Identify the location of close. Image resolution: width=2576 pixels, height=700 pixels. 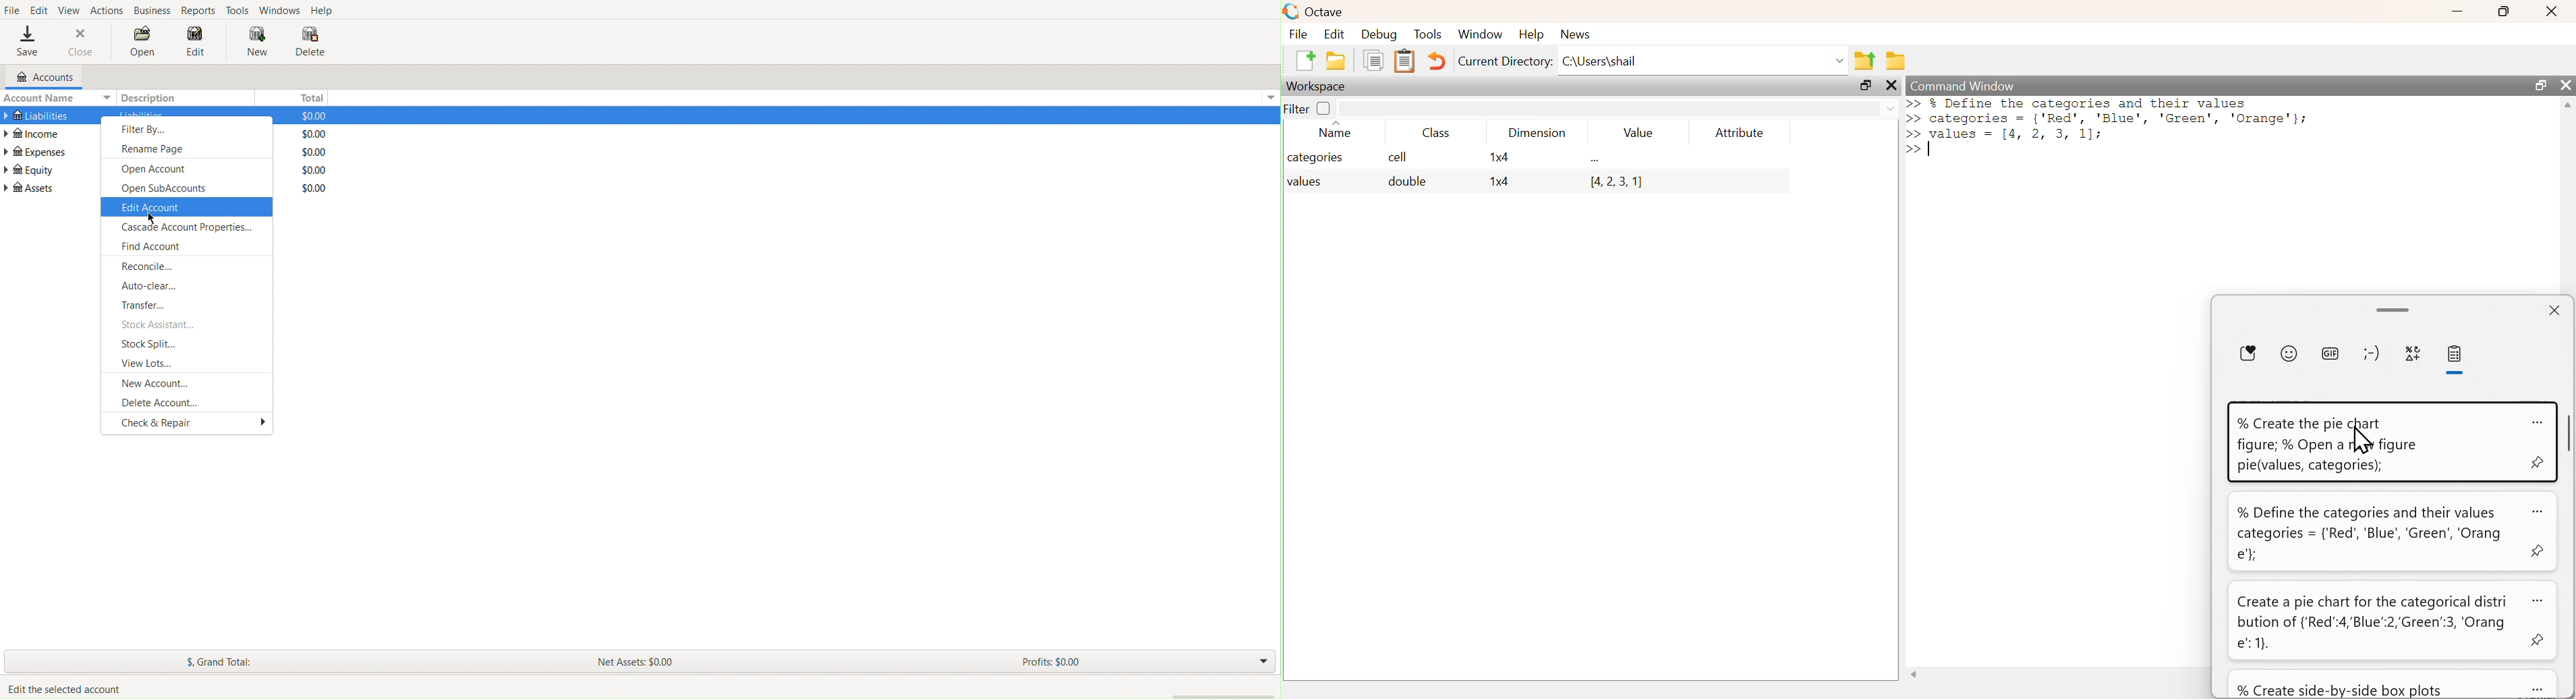
(2565, 84).